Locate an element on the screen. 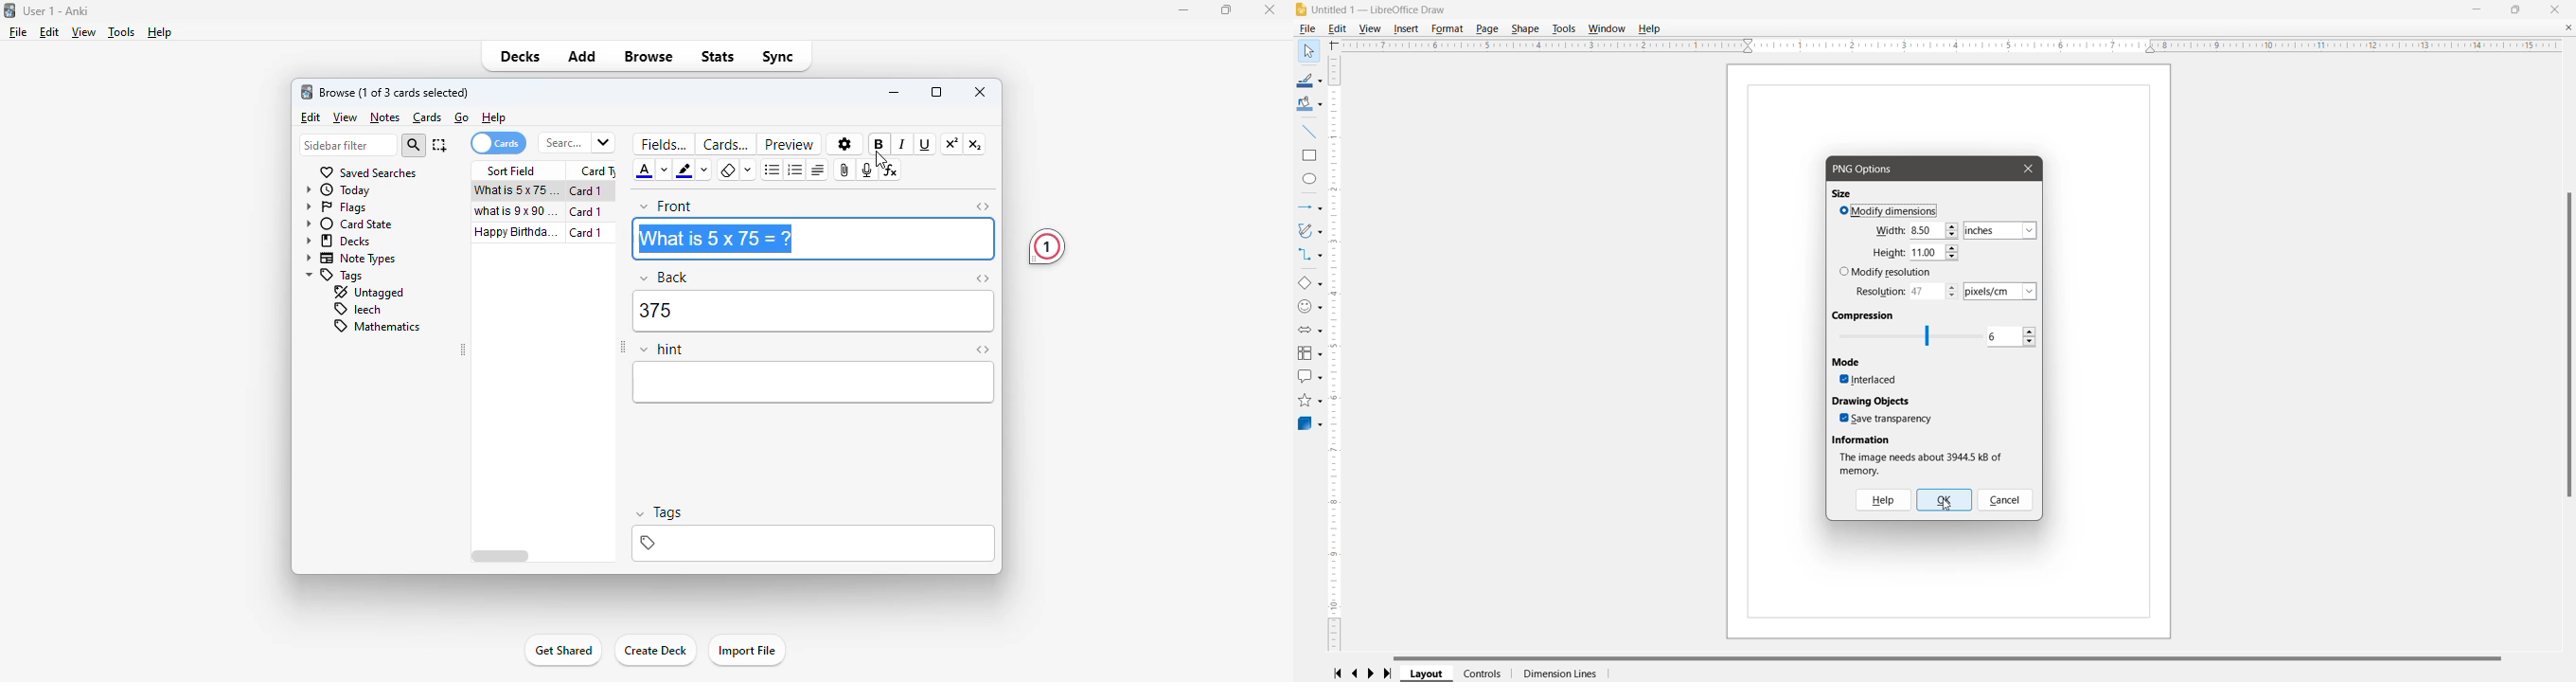 Image resolution: width=2576 pixels, height=700 pixels. text color is located at coordinates (644, 171).